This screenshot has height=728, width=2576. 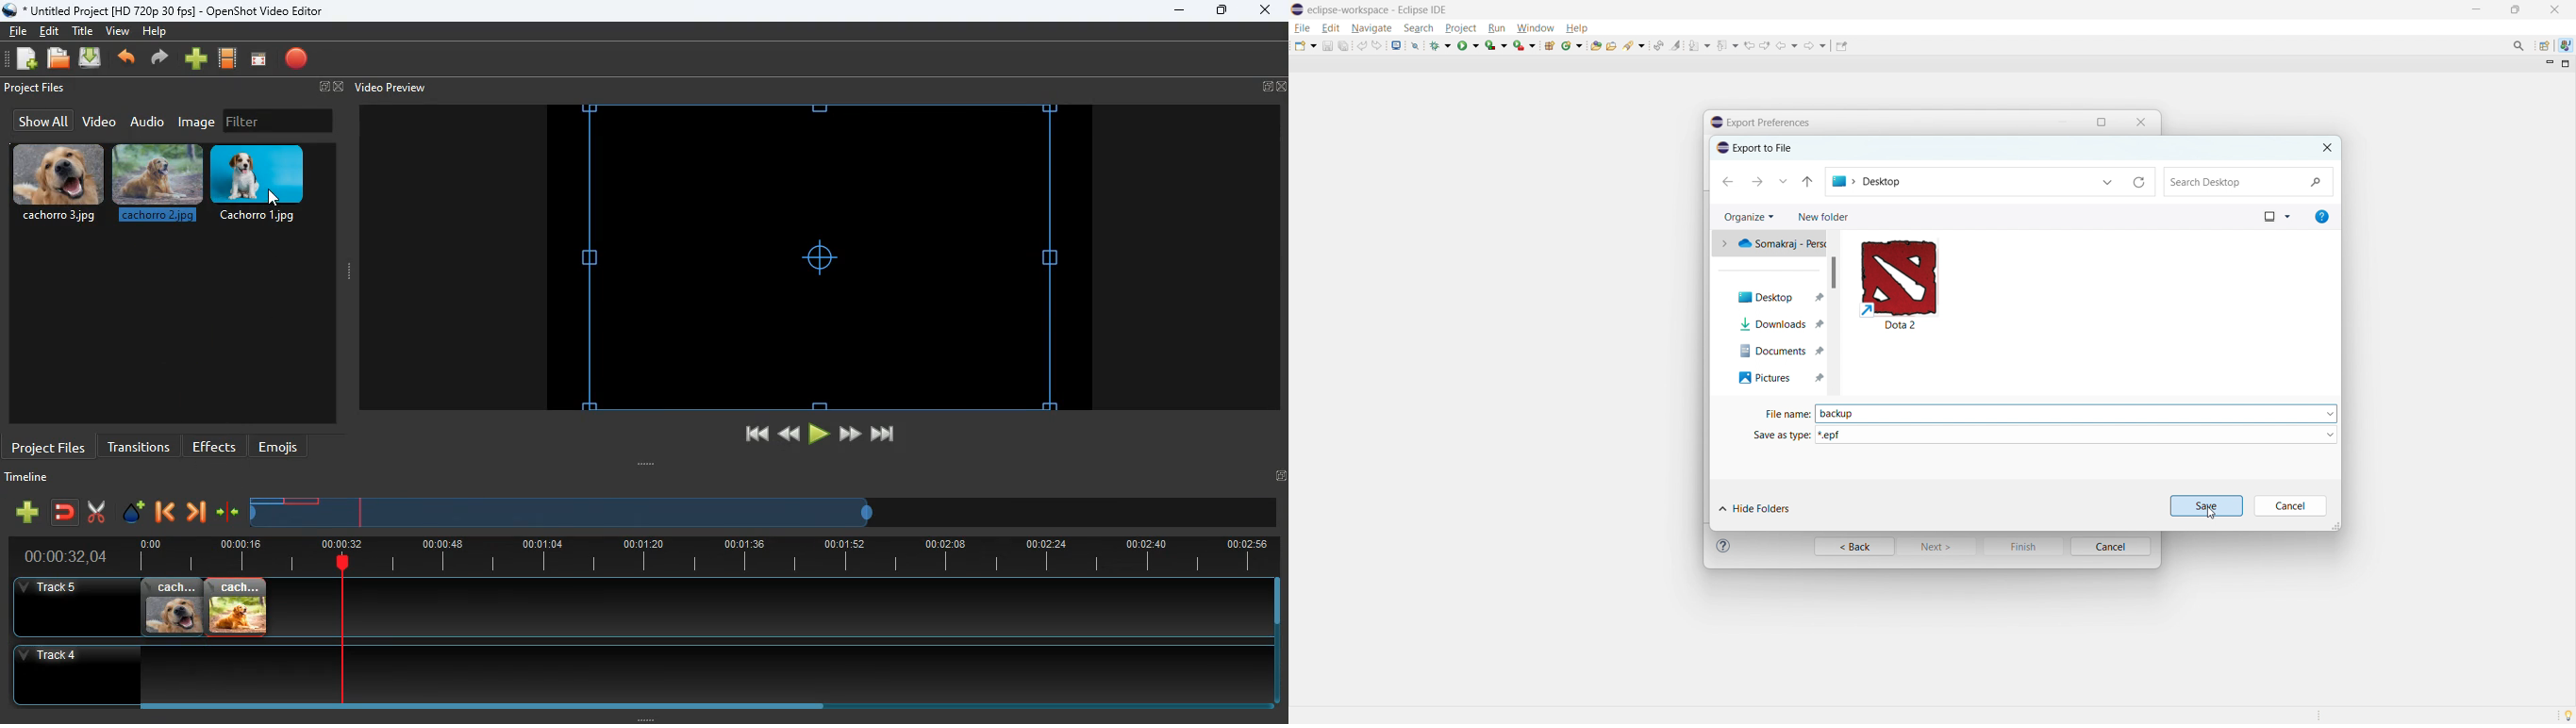 What do you see at coordinates (304, 501) in the screenshot?
I see `image 2 timeline` at bounding box center [304, 501].